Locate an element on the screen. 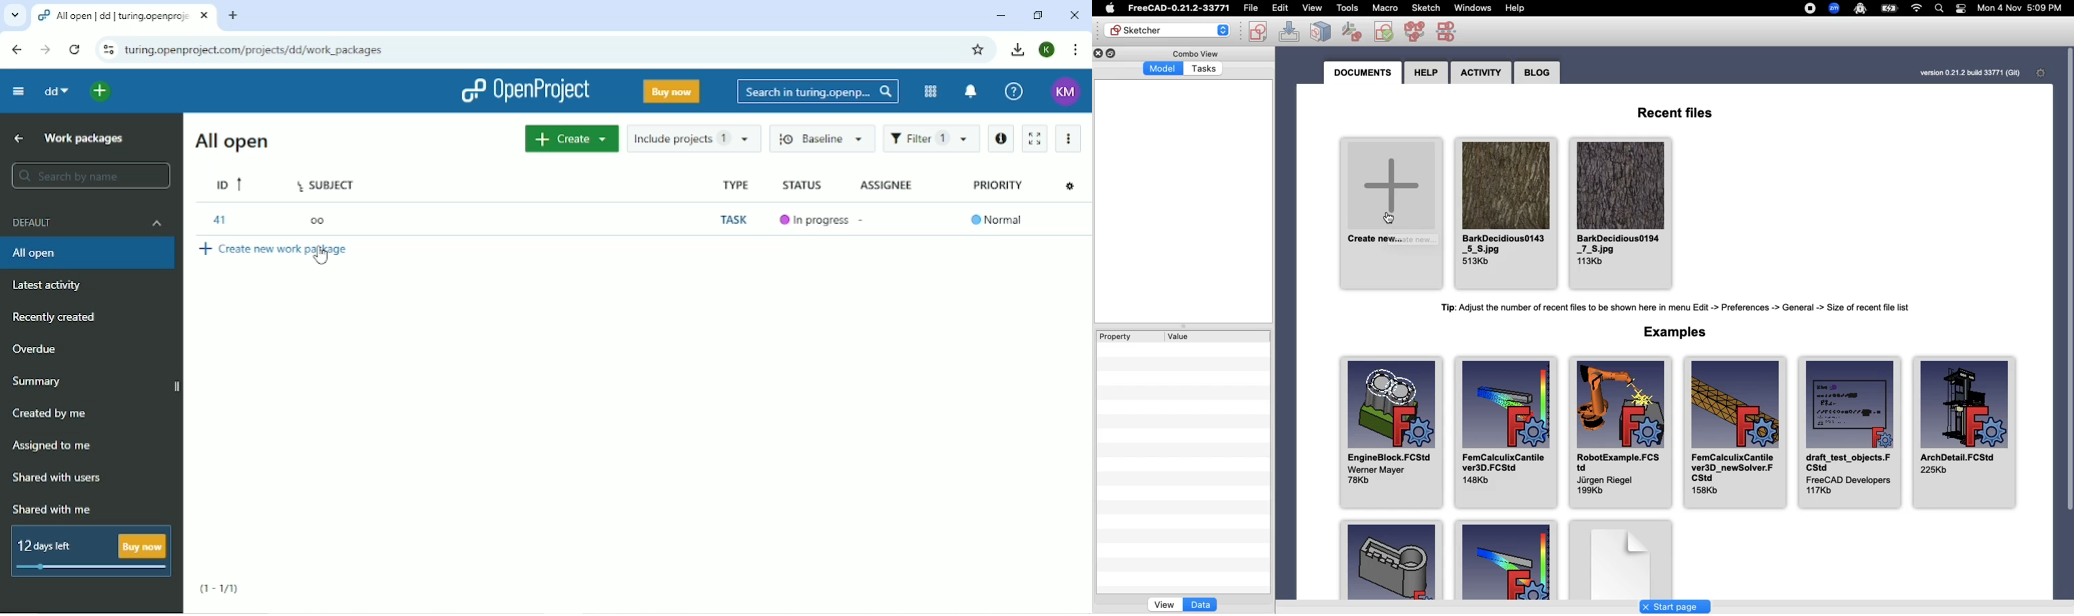 The image size is (2100, 616). Zoom is located at coordinates (1834, 9).